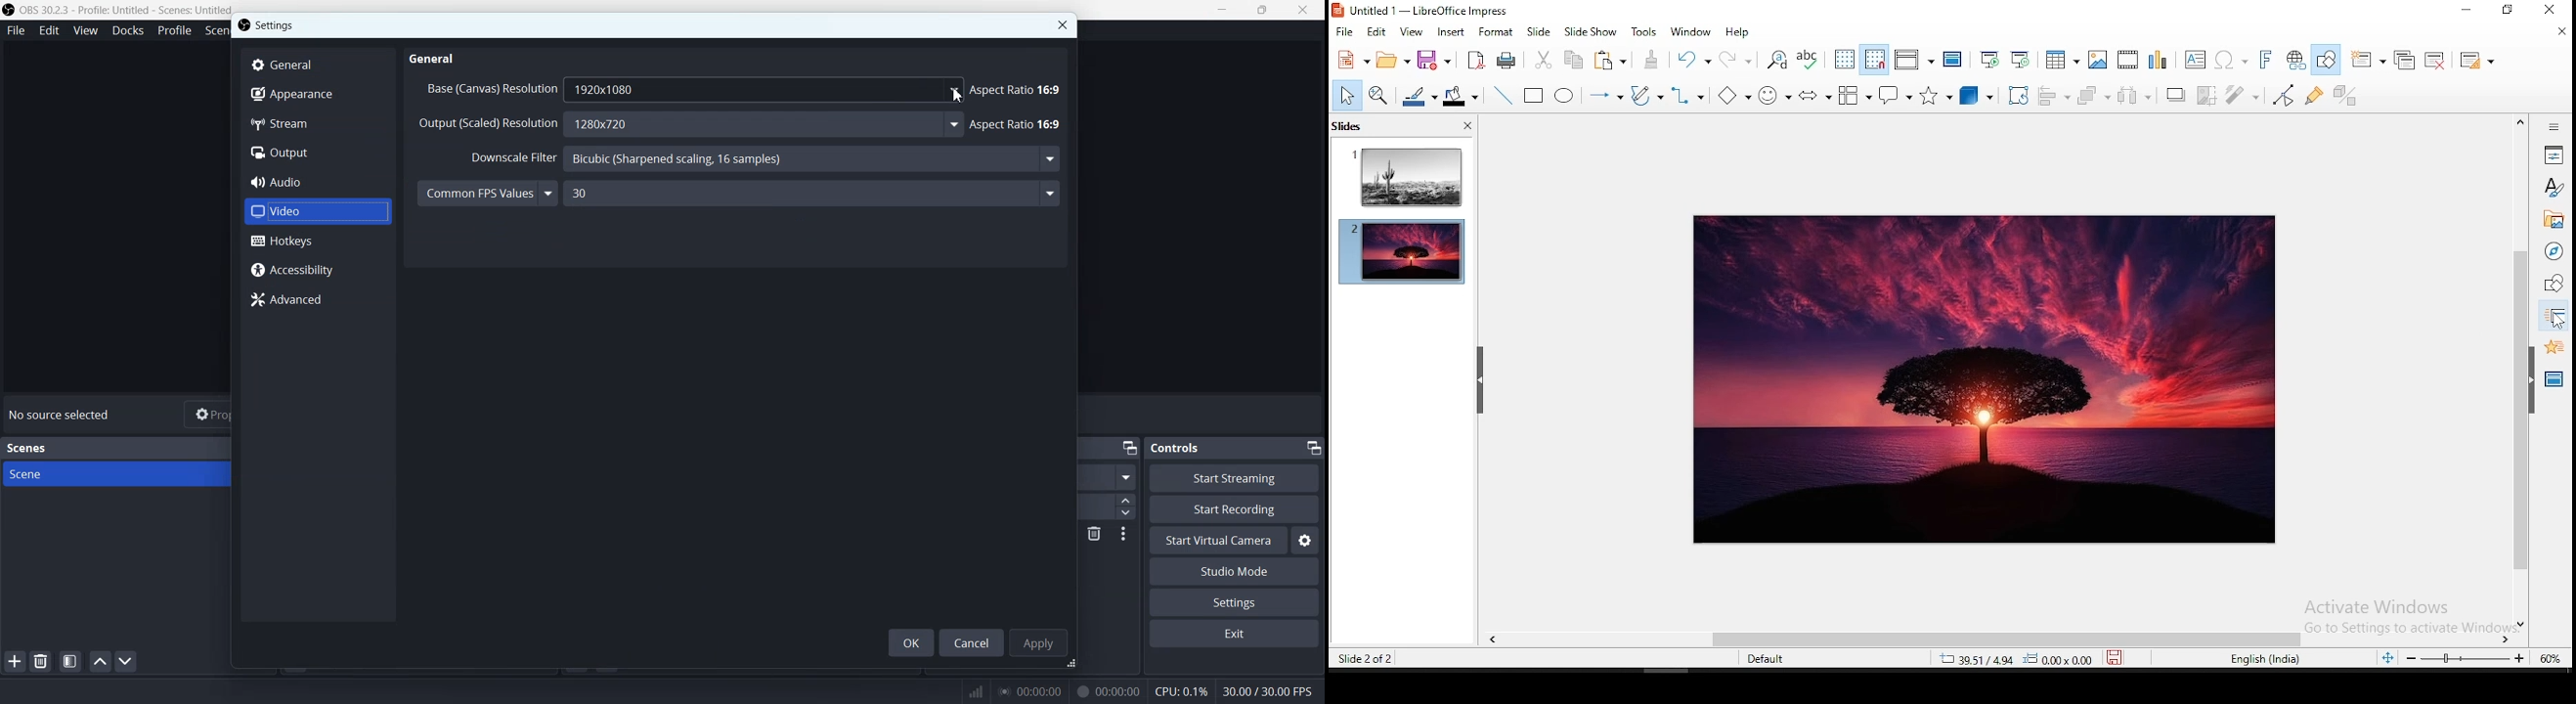 Image resolution: width=2576 pixels, height=728 pixels. I want to click on General, so click(319, 63).